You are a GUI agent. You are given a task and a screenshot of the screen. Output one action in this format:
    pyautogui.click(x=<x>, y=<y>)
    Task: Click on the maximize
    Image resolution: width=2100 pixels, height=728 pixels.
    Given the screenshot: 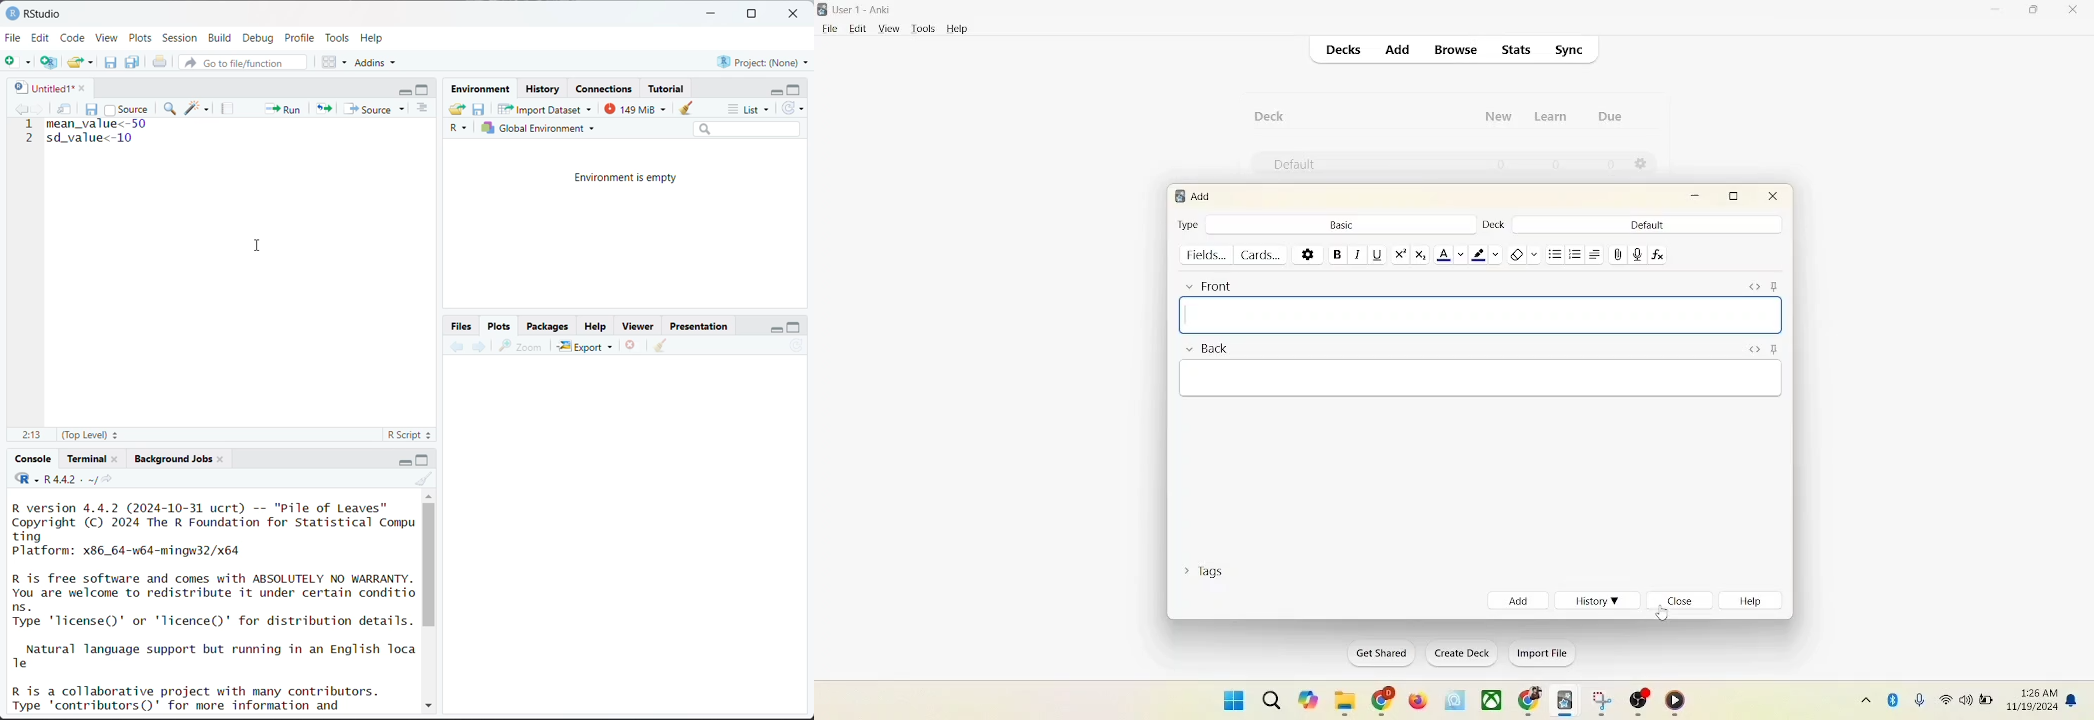 What is the action you would take?
    pyautogui.click(x=2036, y=13)
    